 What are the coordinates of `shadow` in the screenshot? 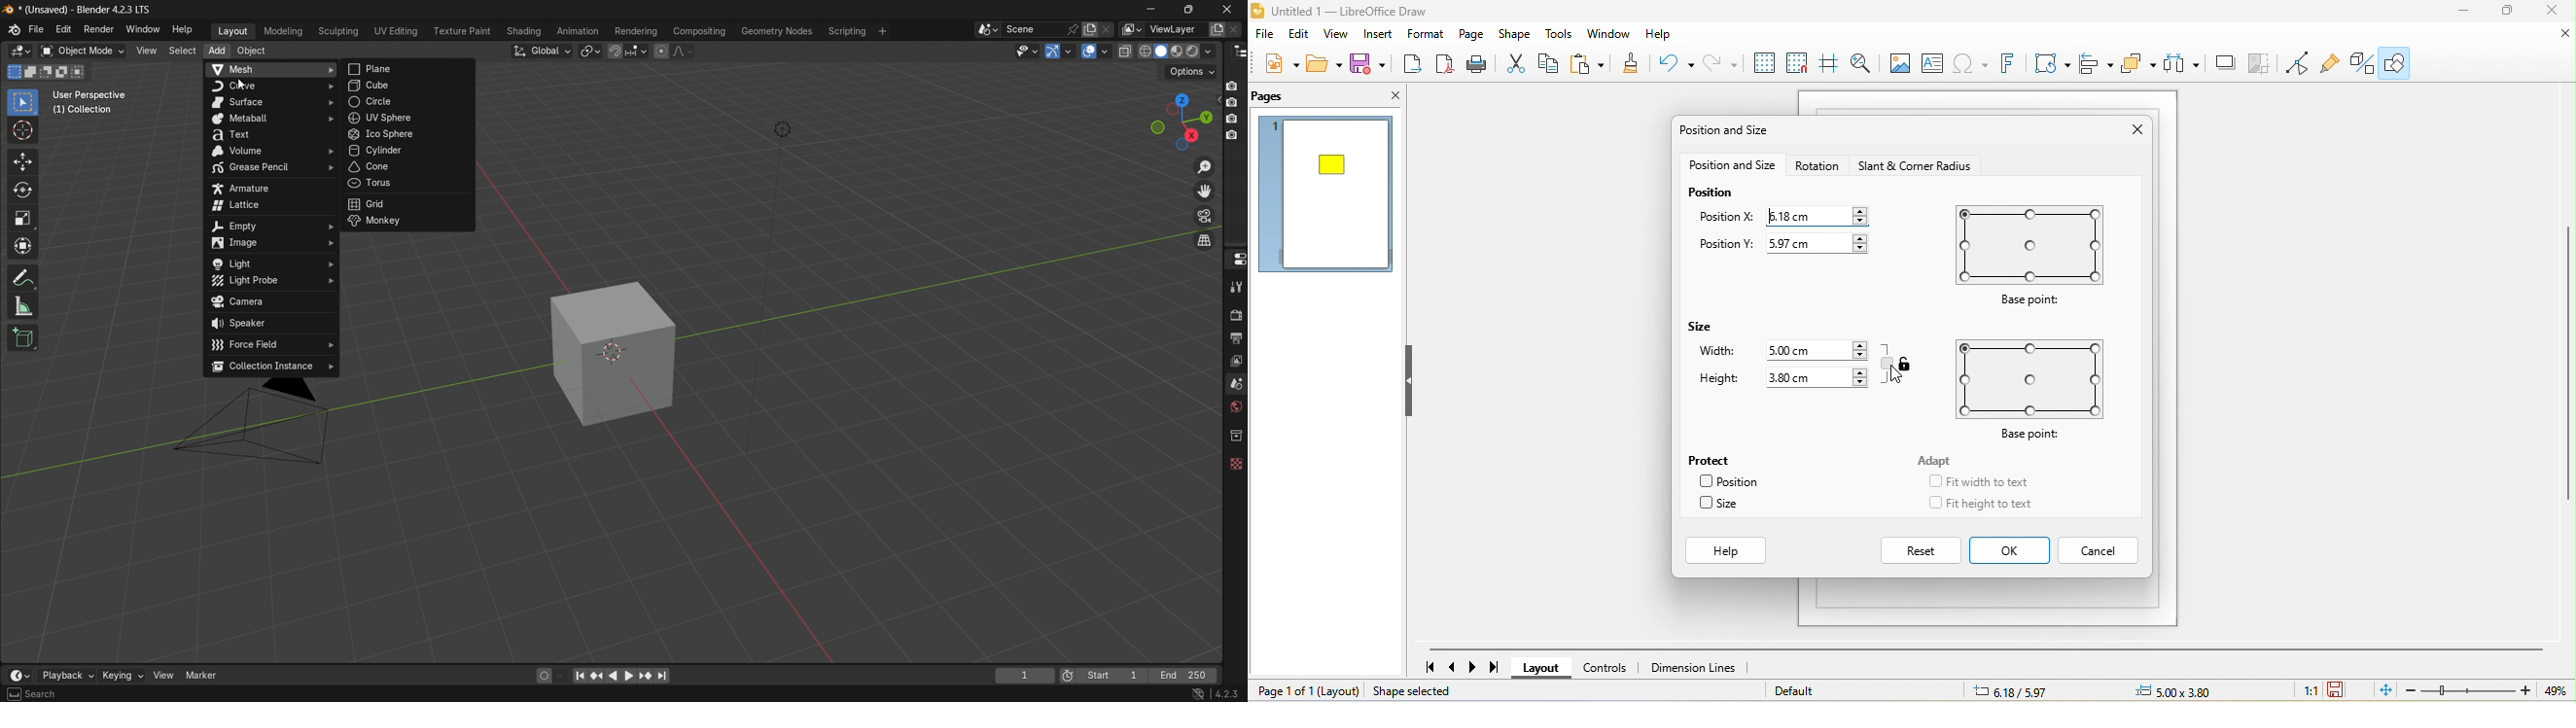 It's located at (2226, 62).